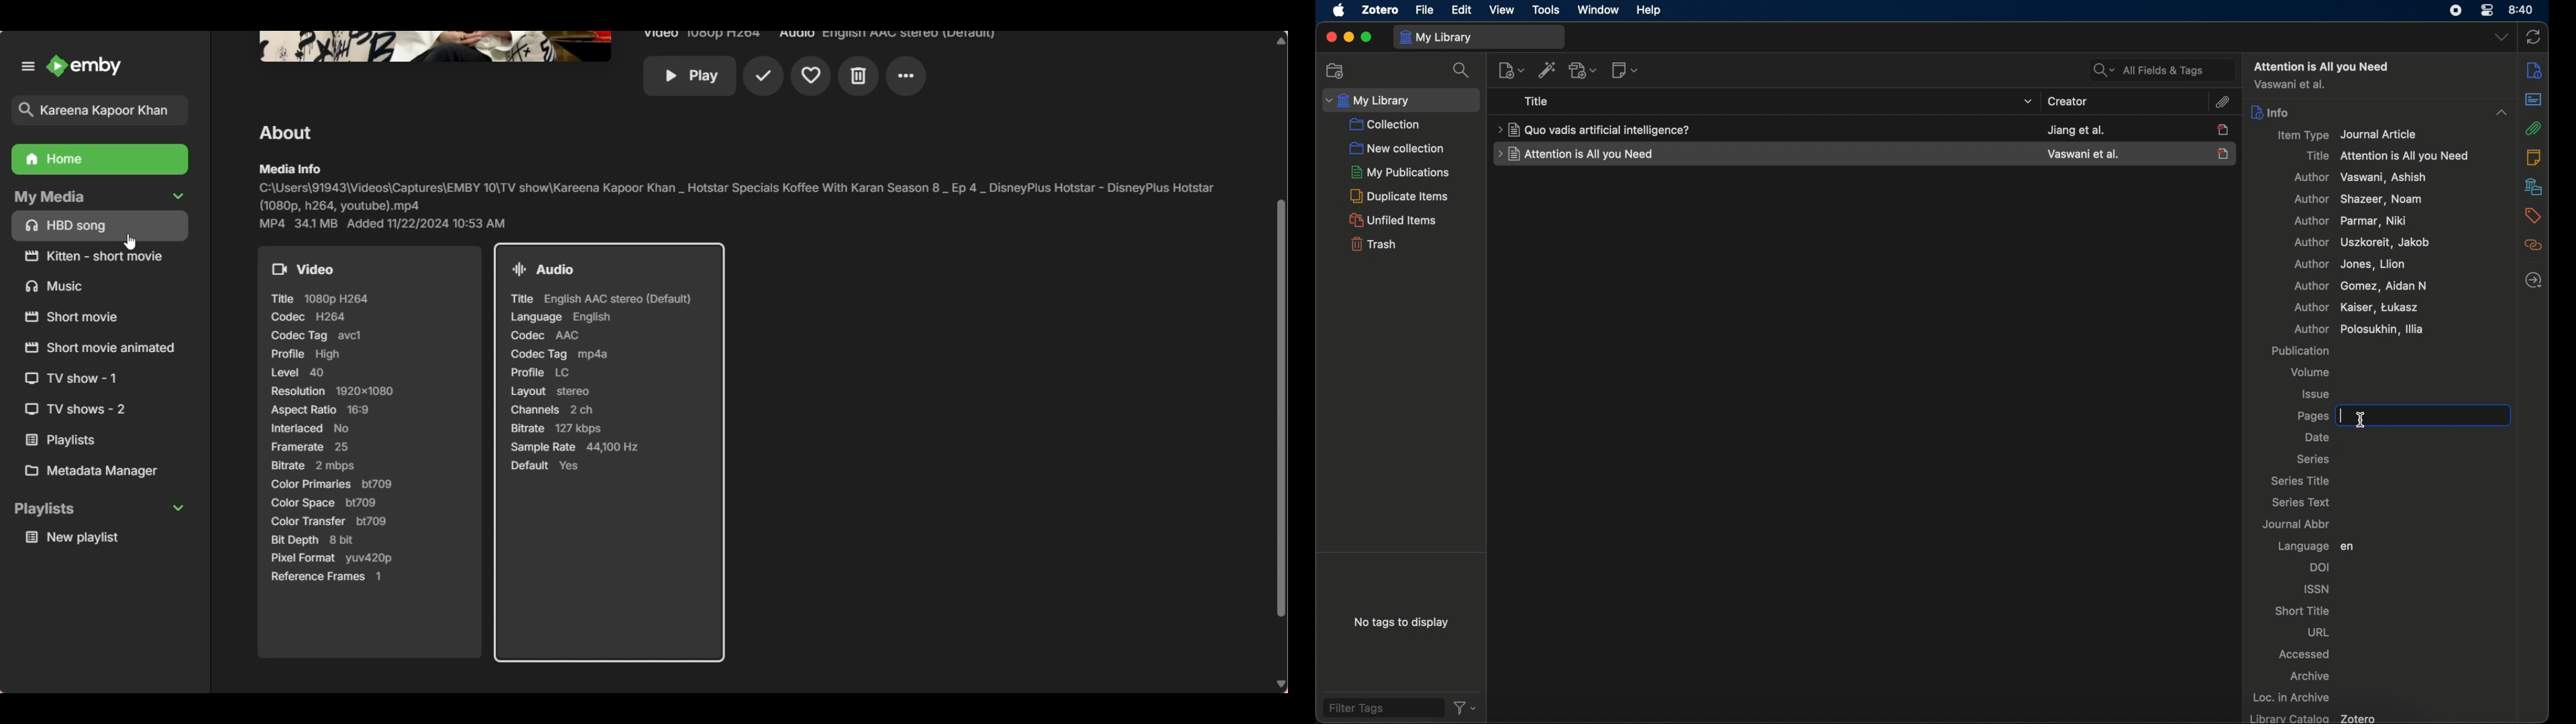 This screenshot has width=2576, height=728. I want to click on item type journal article, so click(2354, 135).